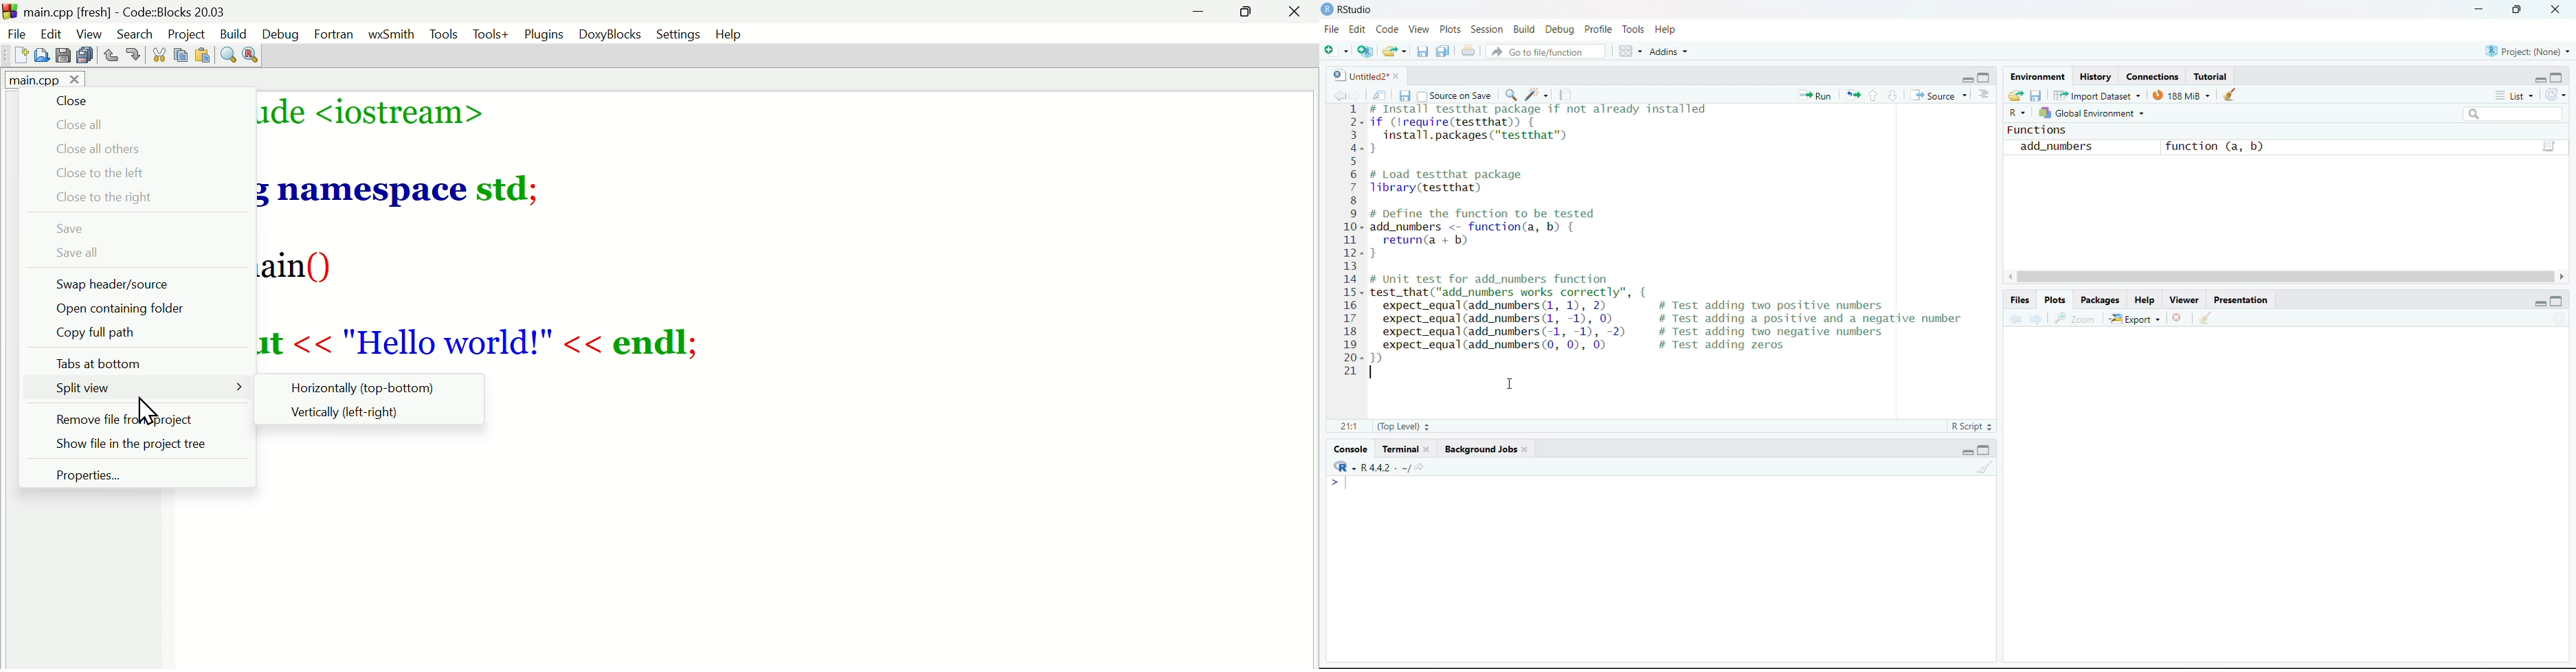 The height and width of the screenshot is (672, 2576). What do you see at coordinates (2481, 8) in the screenshot?
I see `minimize` at bounding box center [2481, 8].